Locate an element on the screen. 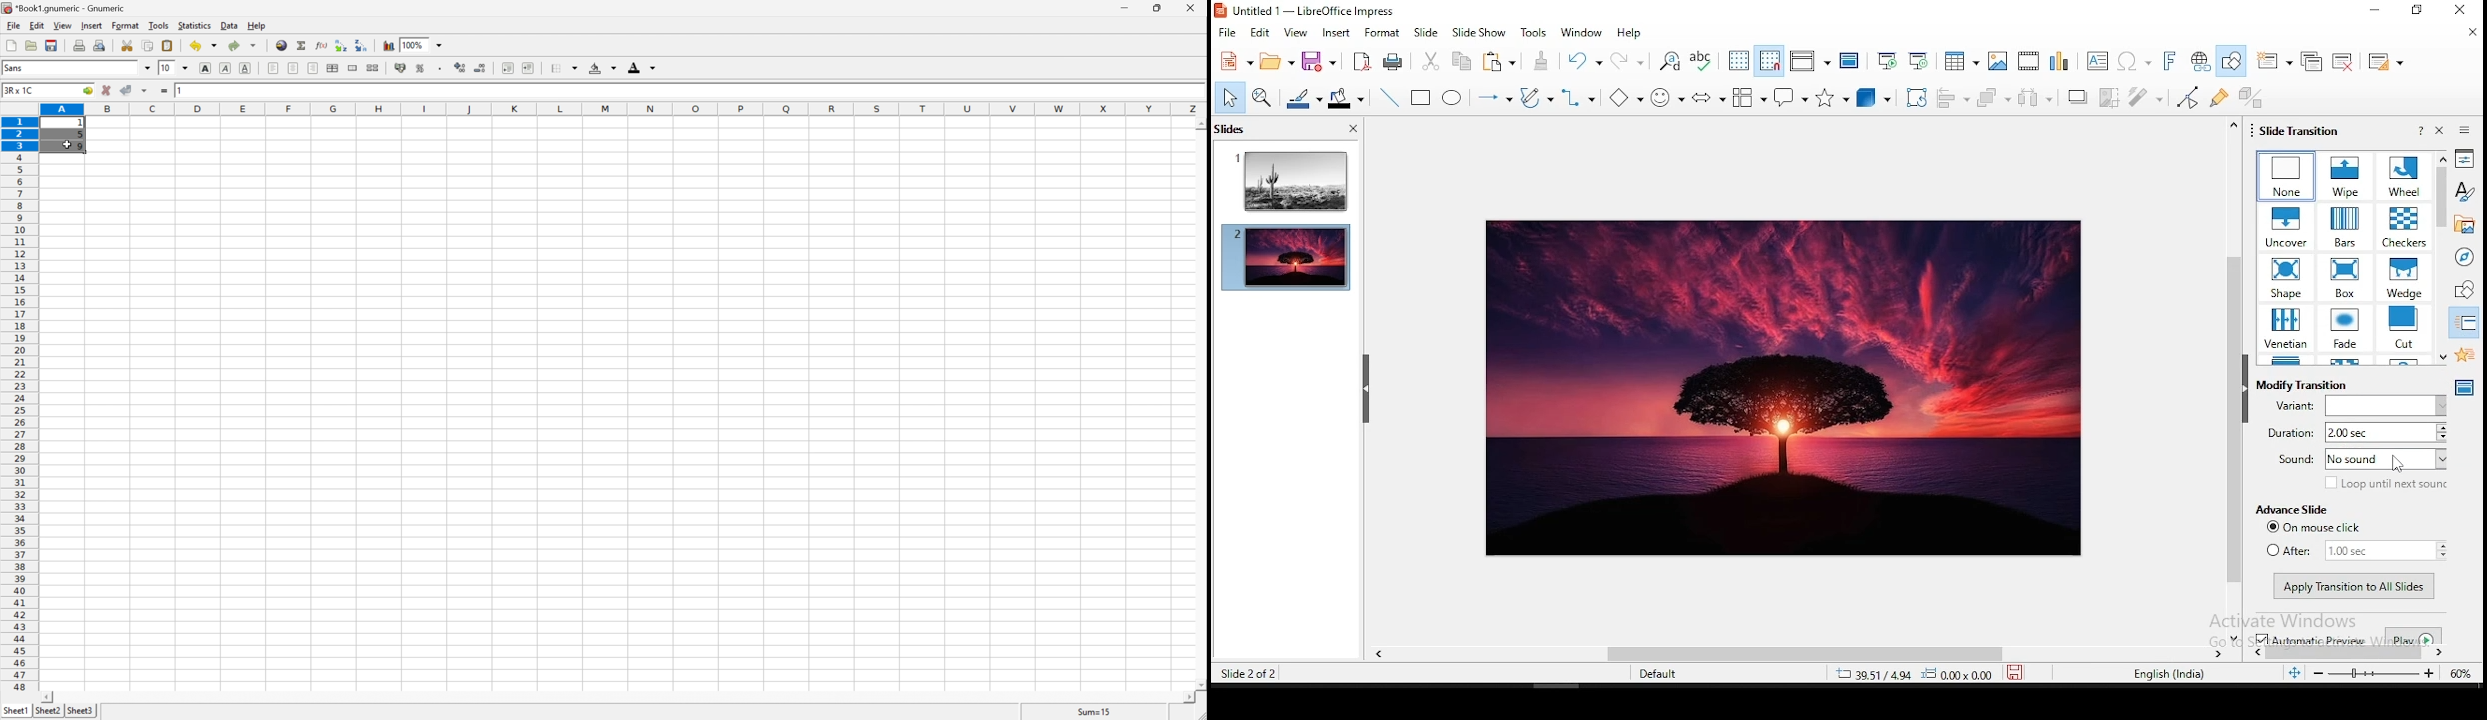 This screenshot has height=728, width=2492. view is located at coordinates (64, 25).